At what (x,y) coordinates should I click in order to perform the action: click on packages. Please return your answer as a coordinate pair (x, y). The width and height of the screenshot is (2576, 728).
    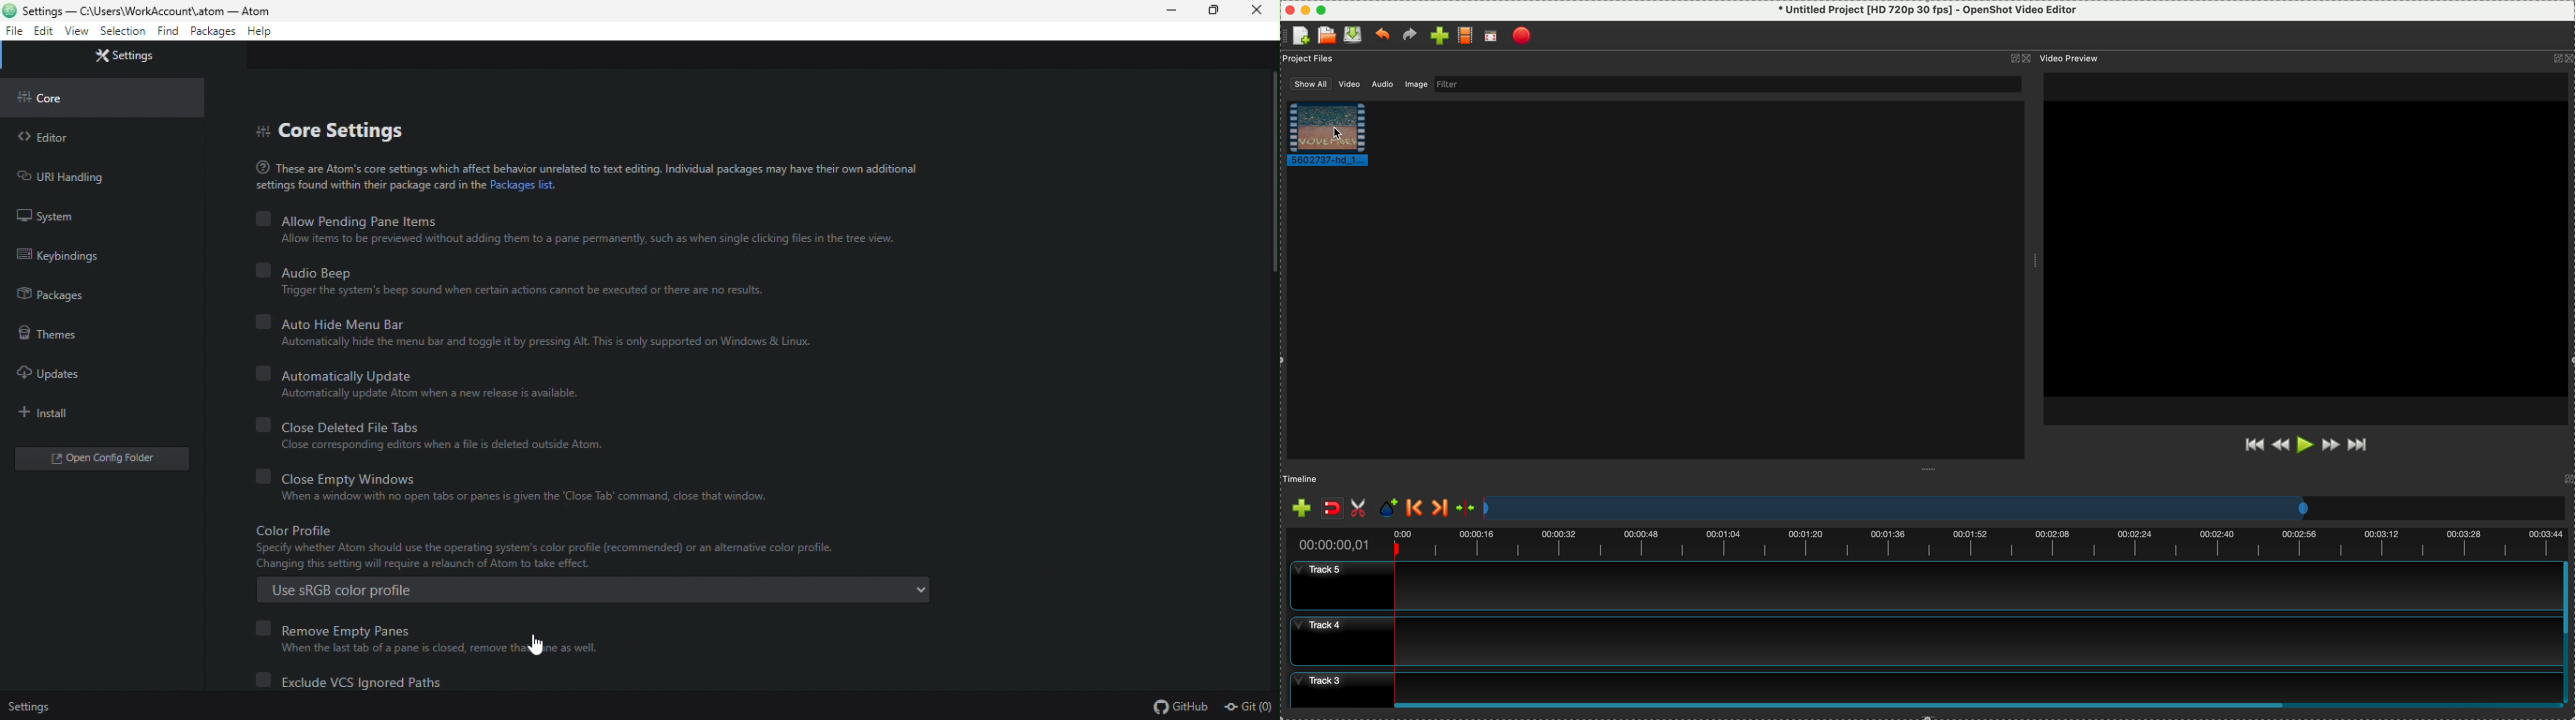
    Looking at the image, I should click on (212, 32).